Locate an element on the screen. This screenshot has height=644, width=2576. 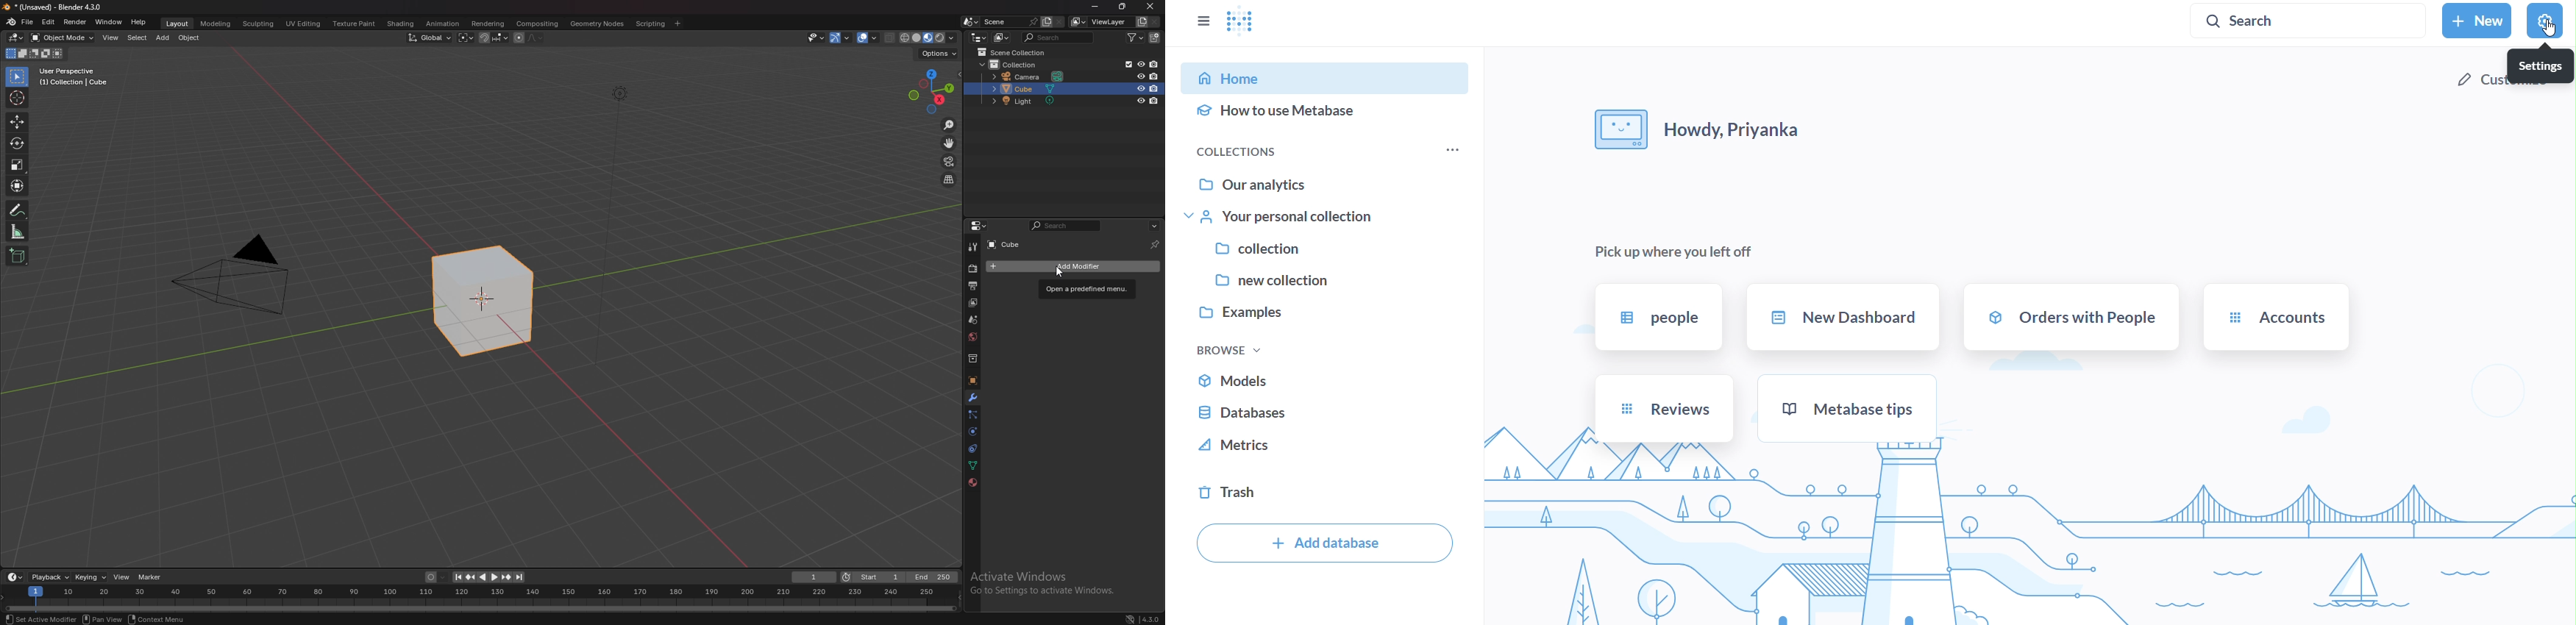
add cube is located at coordinates (16, 256).